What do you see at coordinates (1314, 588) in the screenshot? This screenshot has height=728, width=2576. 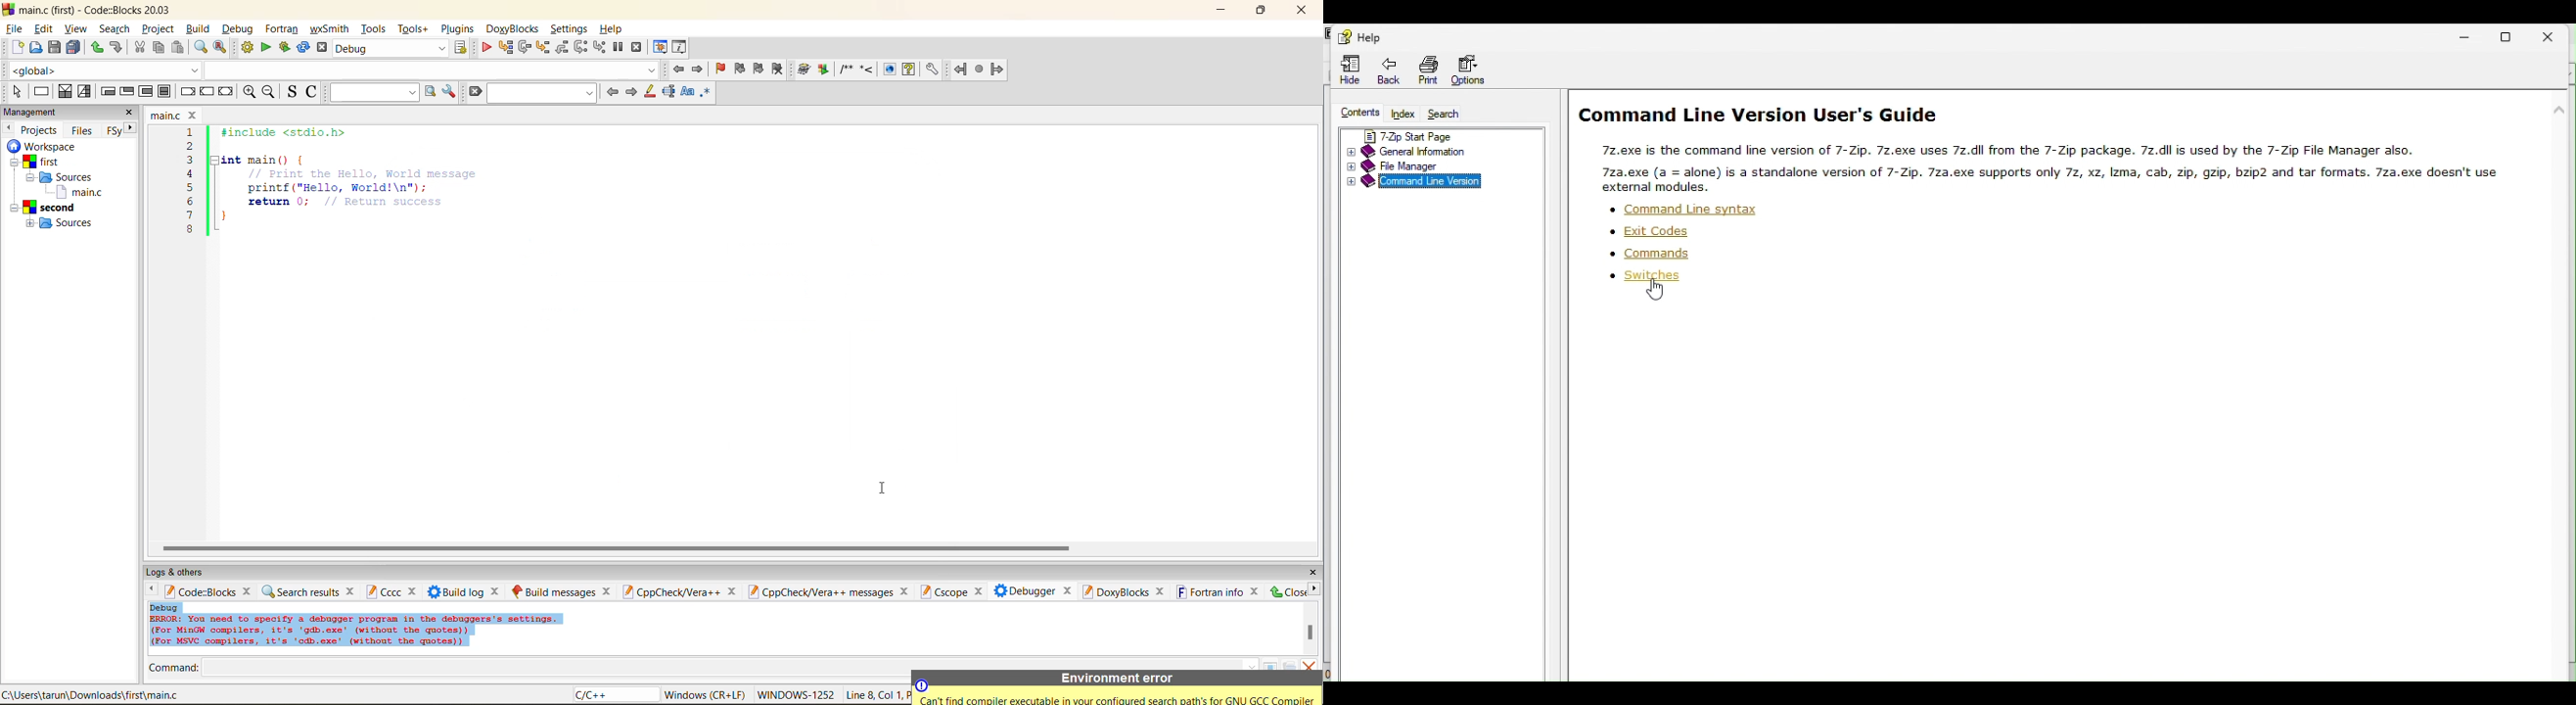 I see `next` at bounding box center [1314, 588].